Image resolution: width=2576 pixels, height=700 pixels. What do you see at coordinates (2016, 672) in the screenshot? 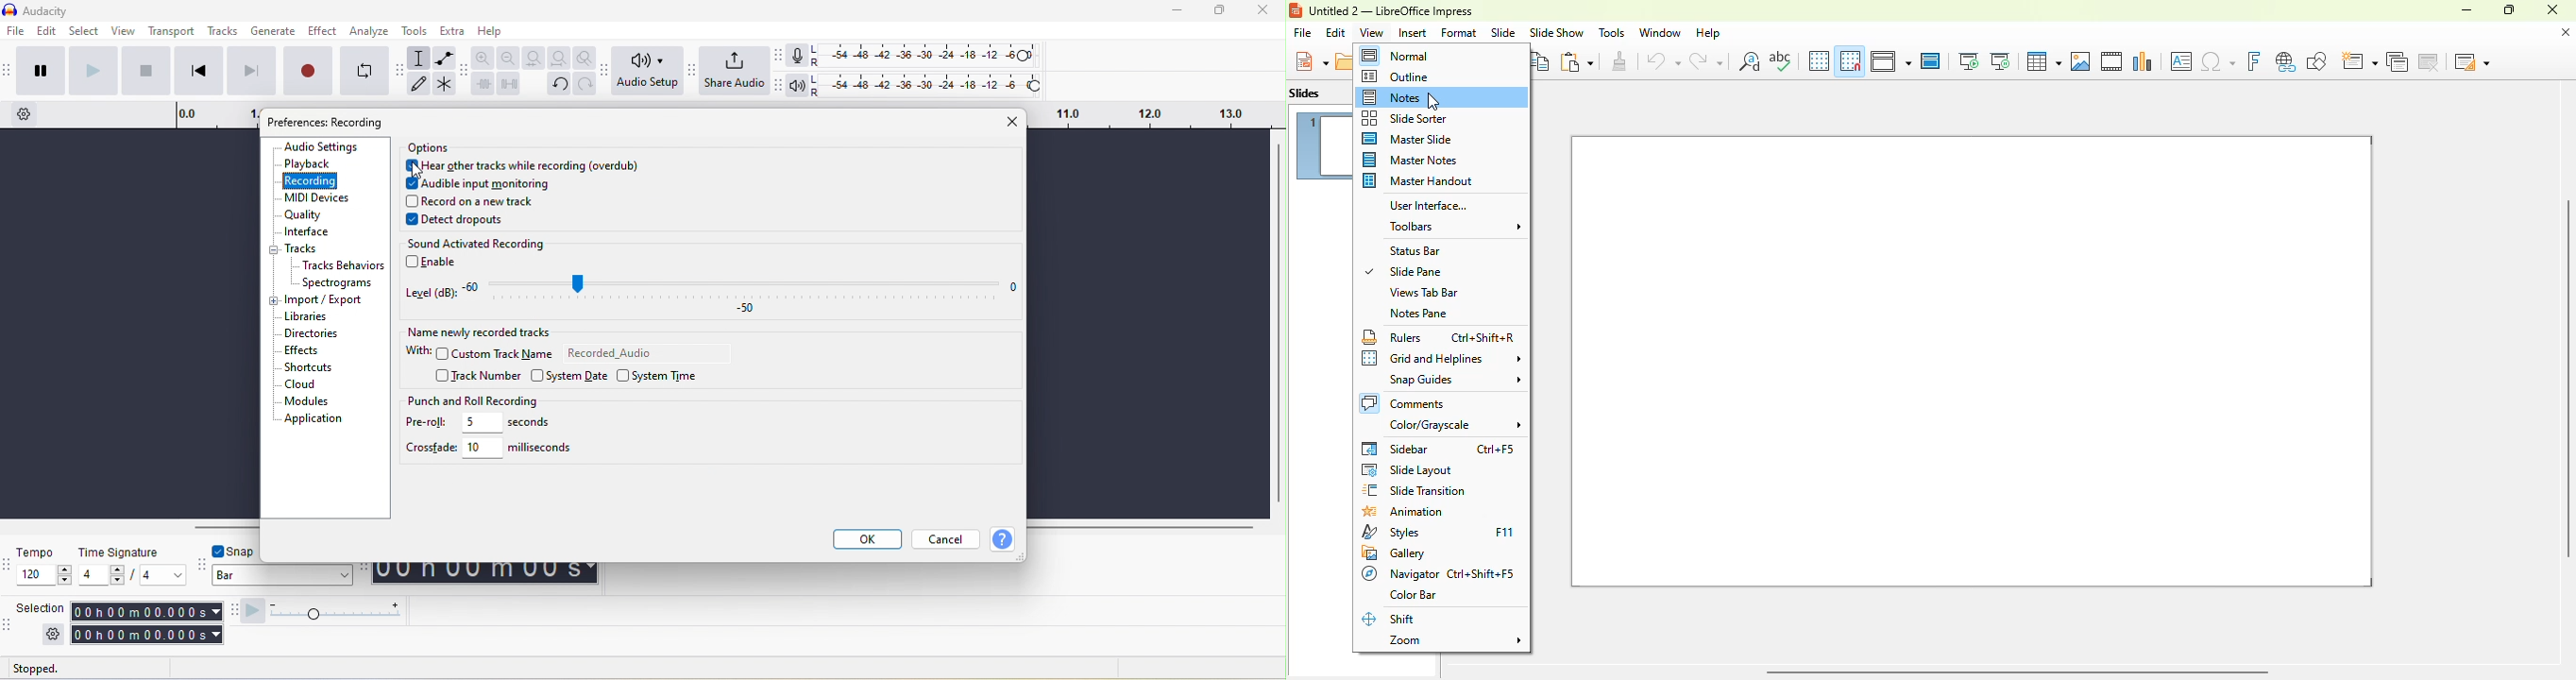
I see `horizontal scroll bar` at bounding box center [2016, 672].